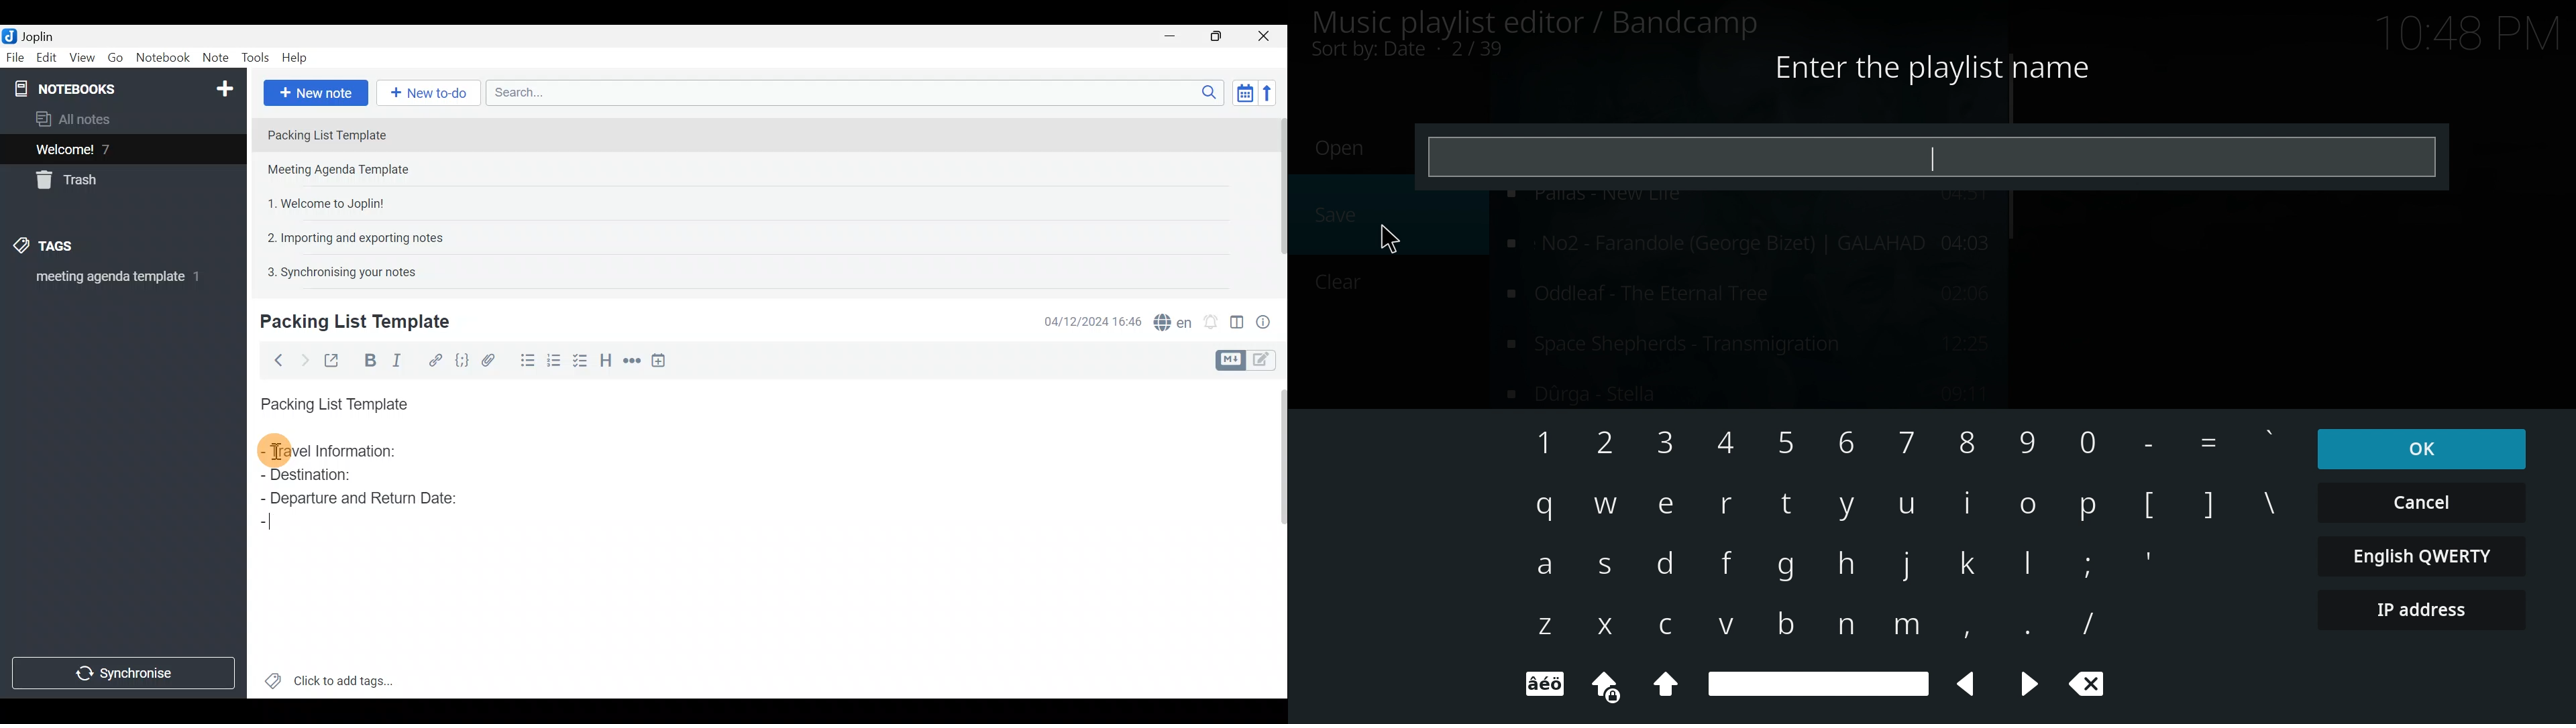 The image size is (2576, 728). Describe the element at coordinates (1539, 32) in the screenshot. I see `music playlist editor/bandicamp` at that location.